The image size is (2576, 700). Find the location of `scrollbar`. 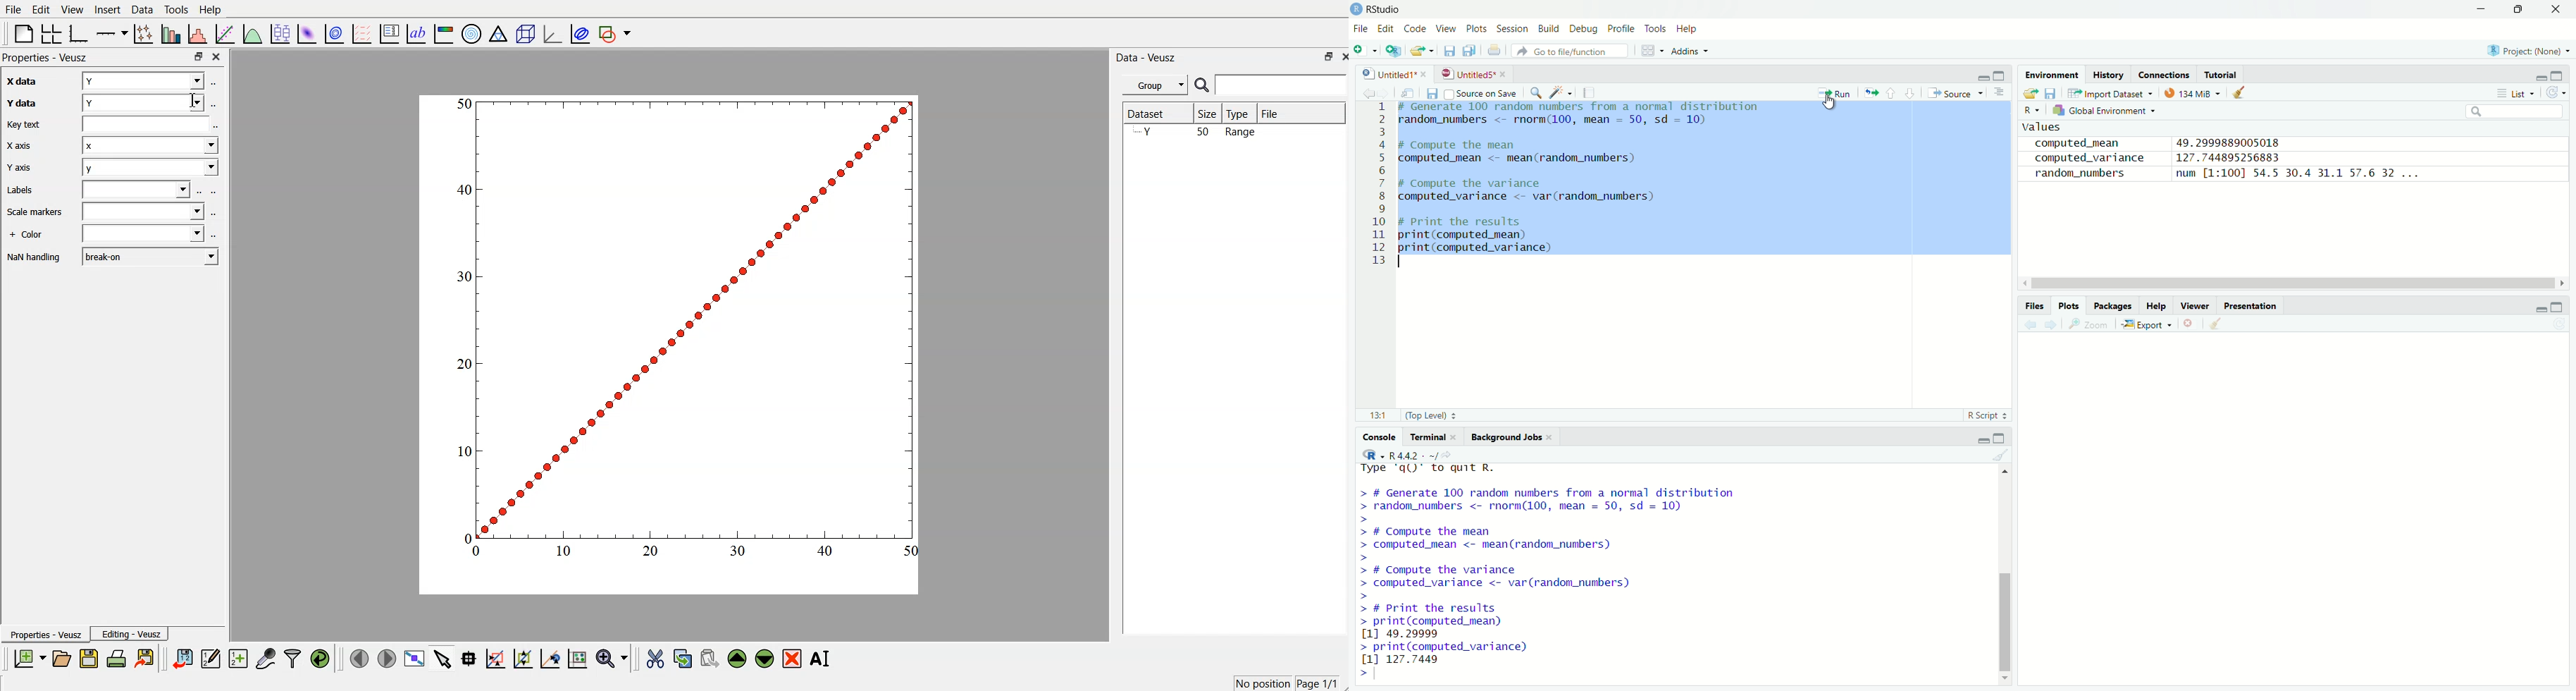

scrollbar is located at coordinates (2003, 580).